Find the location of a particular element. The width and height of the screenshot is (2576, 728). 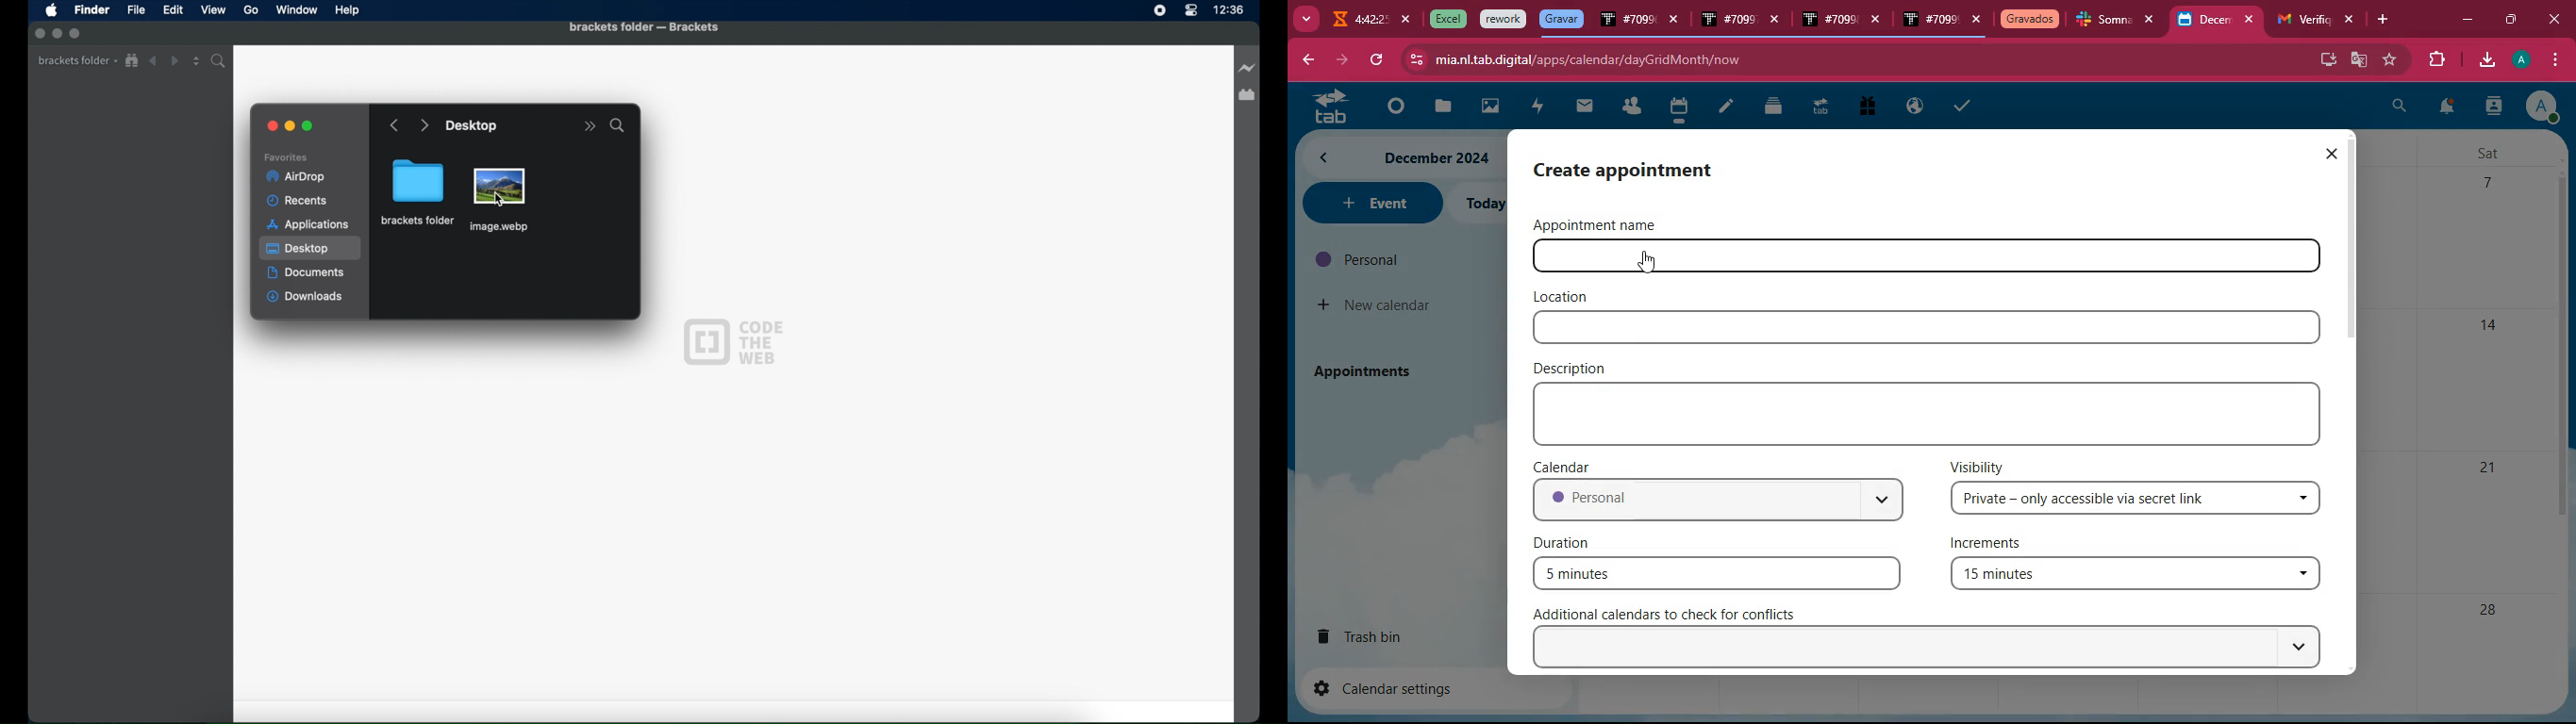

calendar settings is located at coordinates (1391, 687).